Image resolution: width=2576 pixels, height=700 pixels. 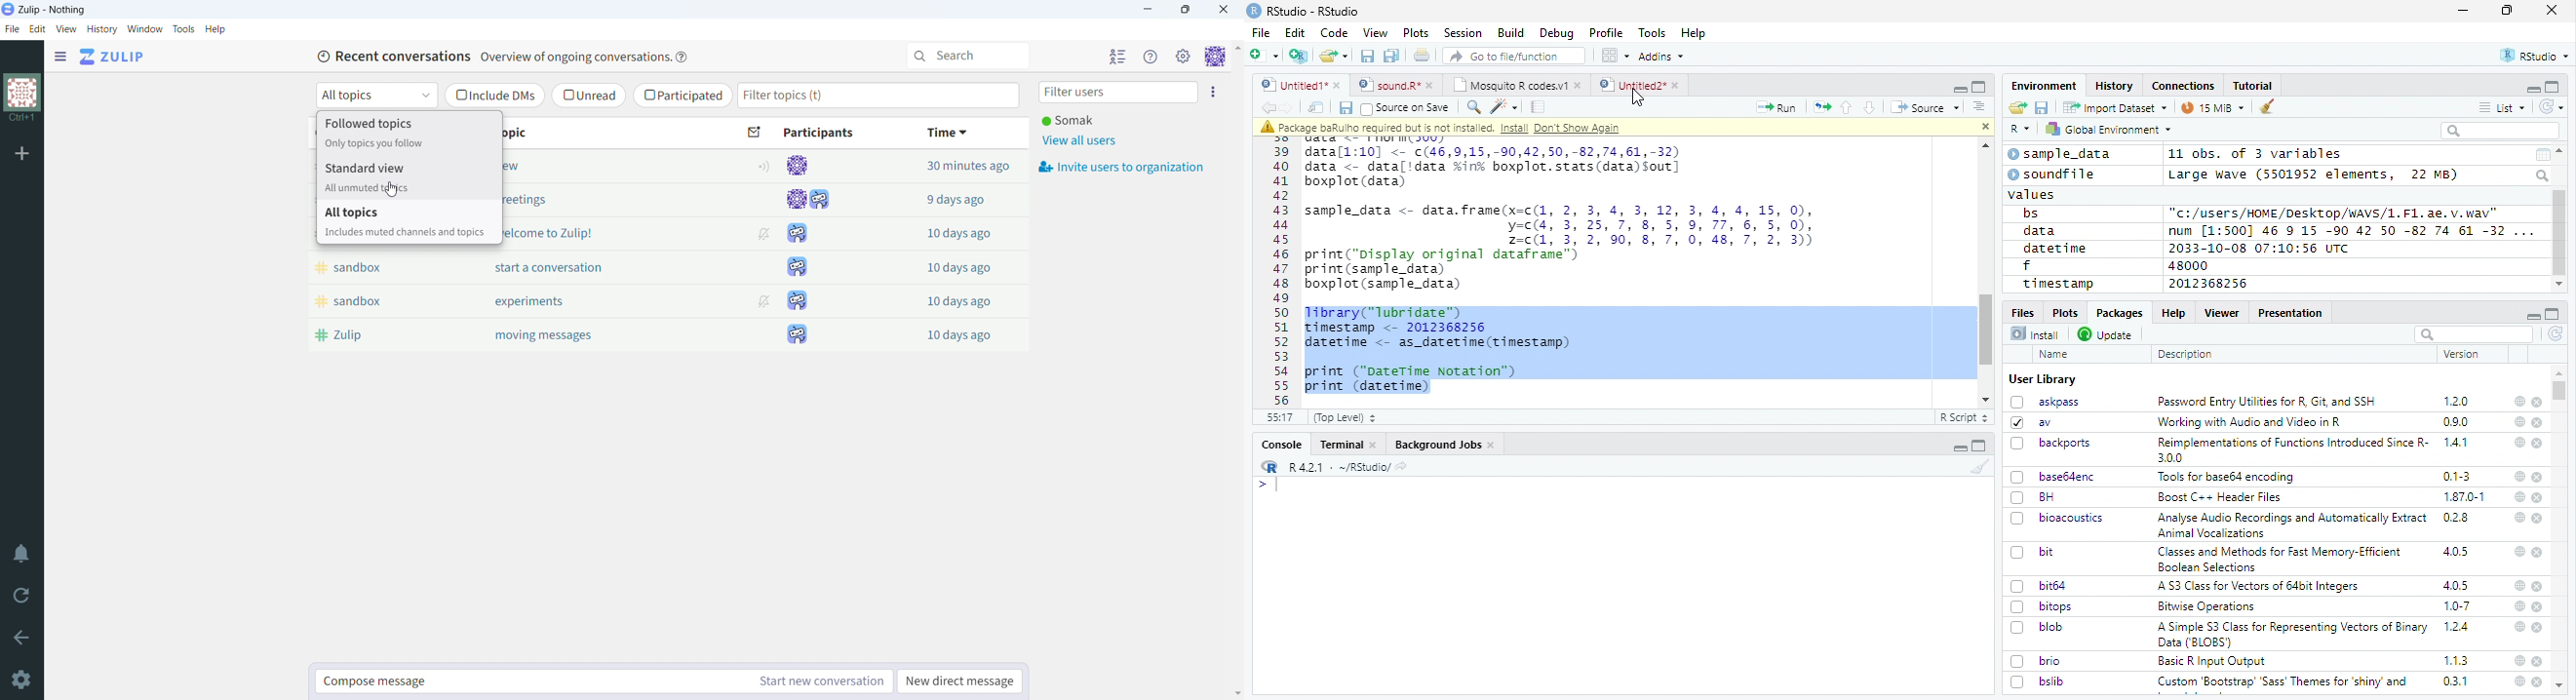 What do you see at coordinates (1820, 108) in the screenshot?
I see `Re-run the previous code region` at bounding box center [1820, 108].